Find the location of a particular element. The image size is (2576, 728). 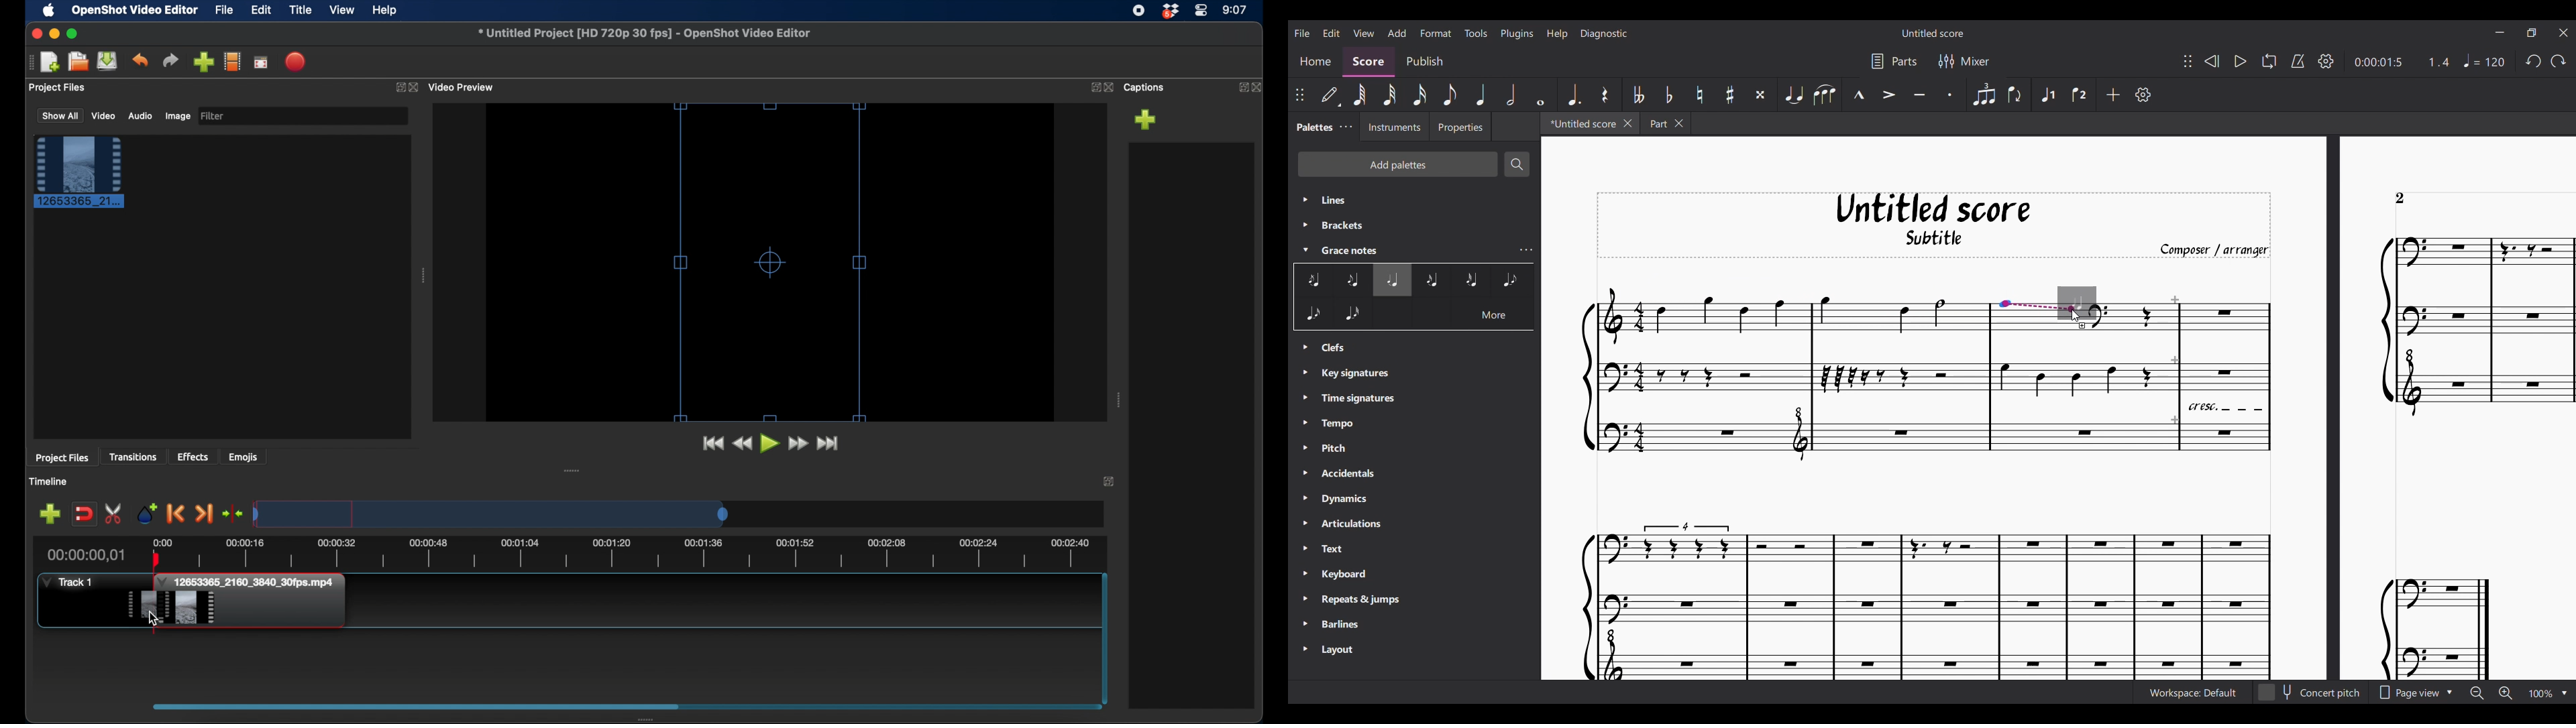

grace note option is located at coordinates (1333, 282).